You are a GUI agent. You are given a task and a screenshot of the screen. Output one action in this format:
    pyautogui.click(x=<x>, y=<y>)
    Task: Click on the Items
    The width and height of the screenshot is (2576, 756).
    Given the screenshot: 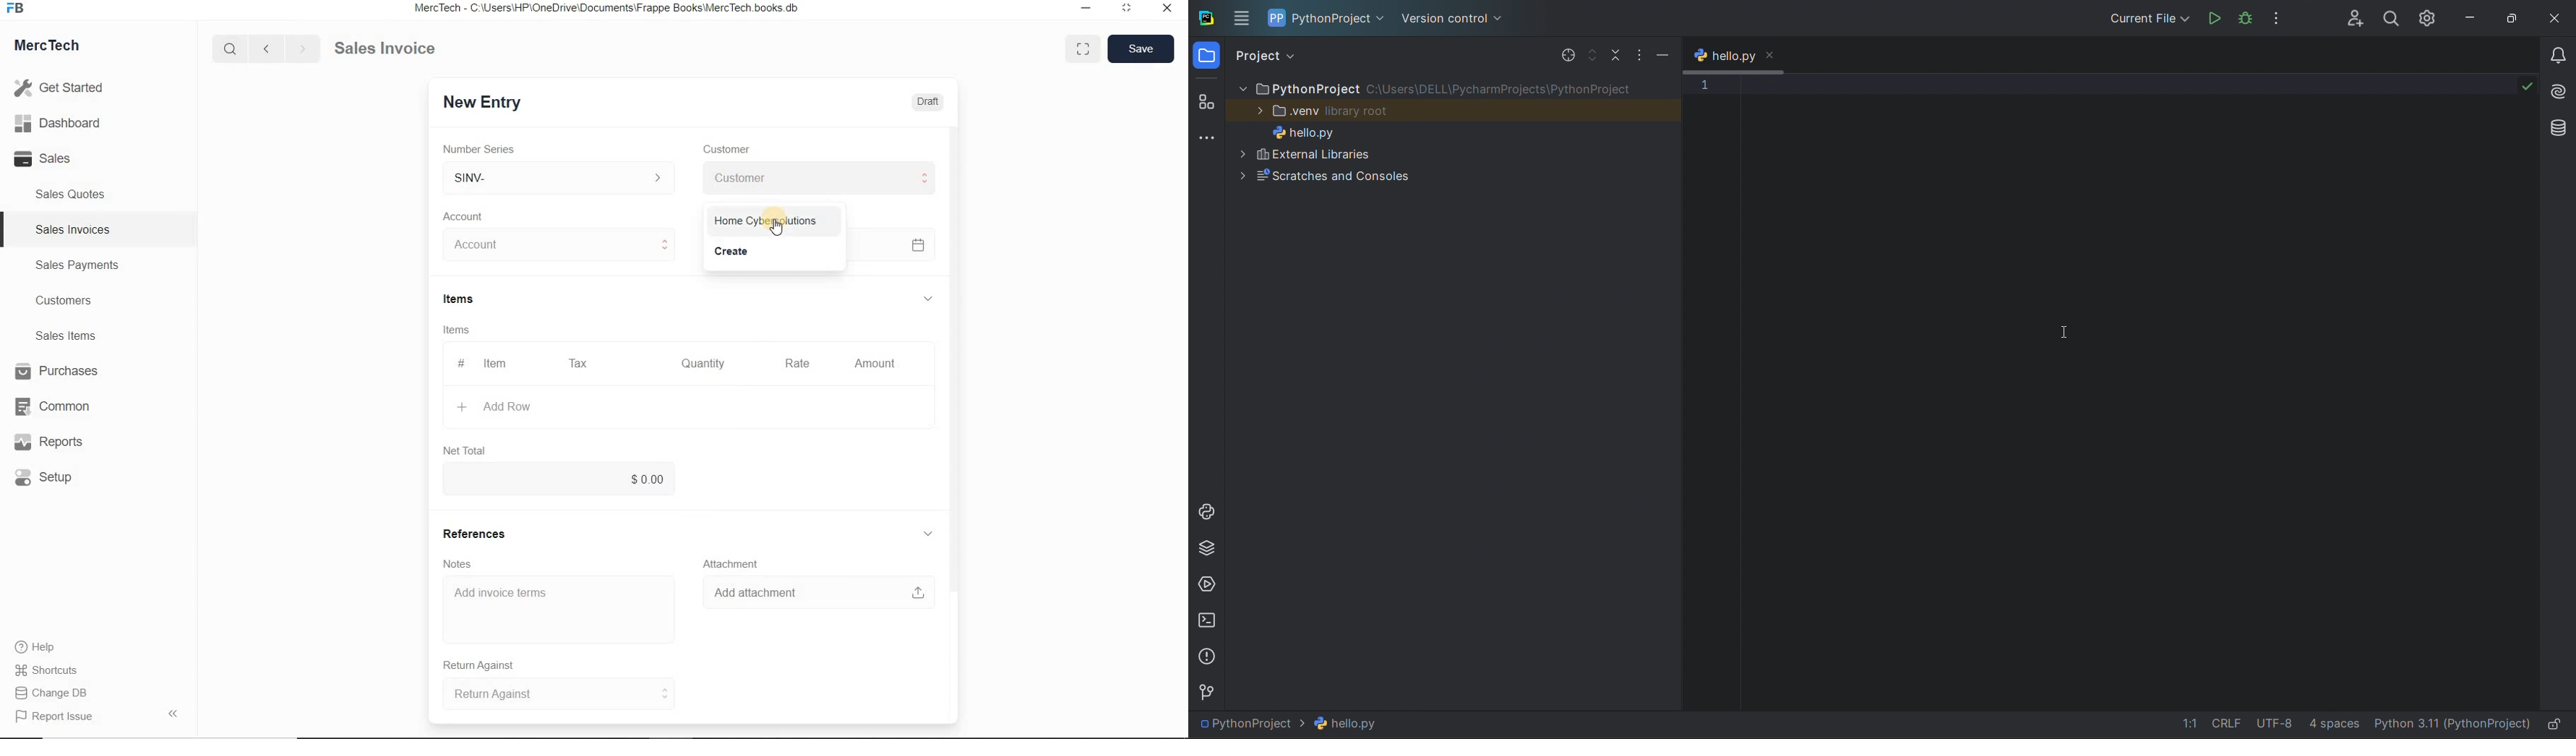 What is the action you would take?
    pyautogui.click(x=466, y=300)
    